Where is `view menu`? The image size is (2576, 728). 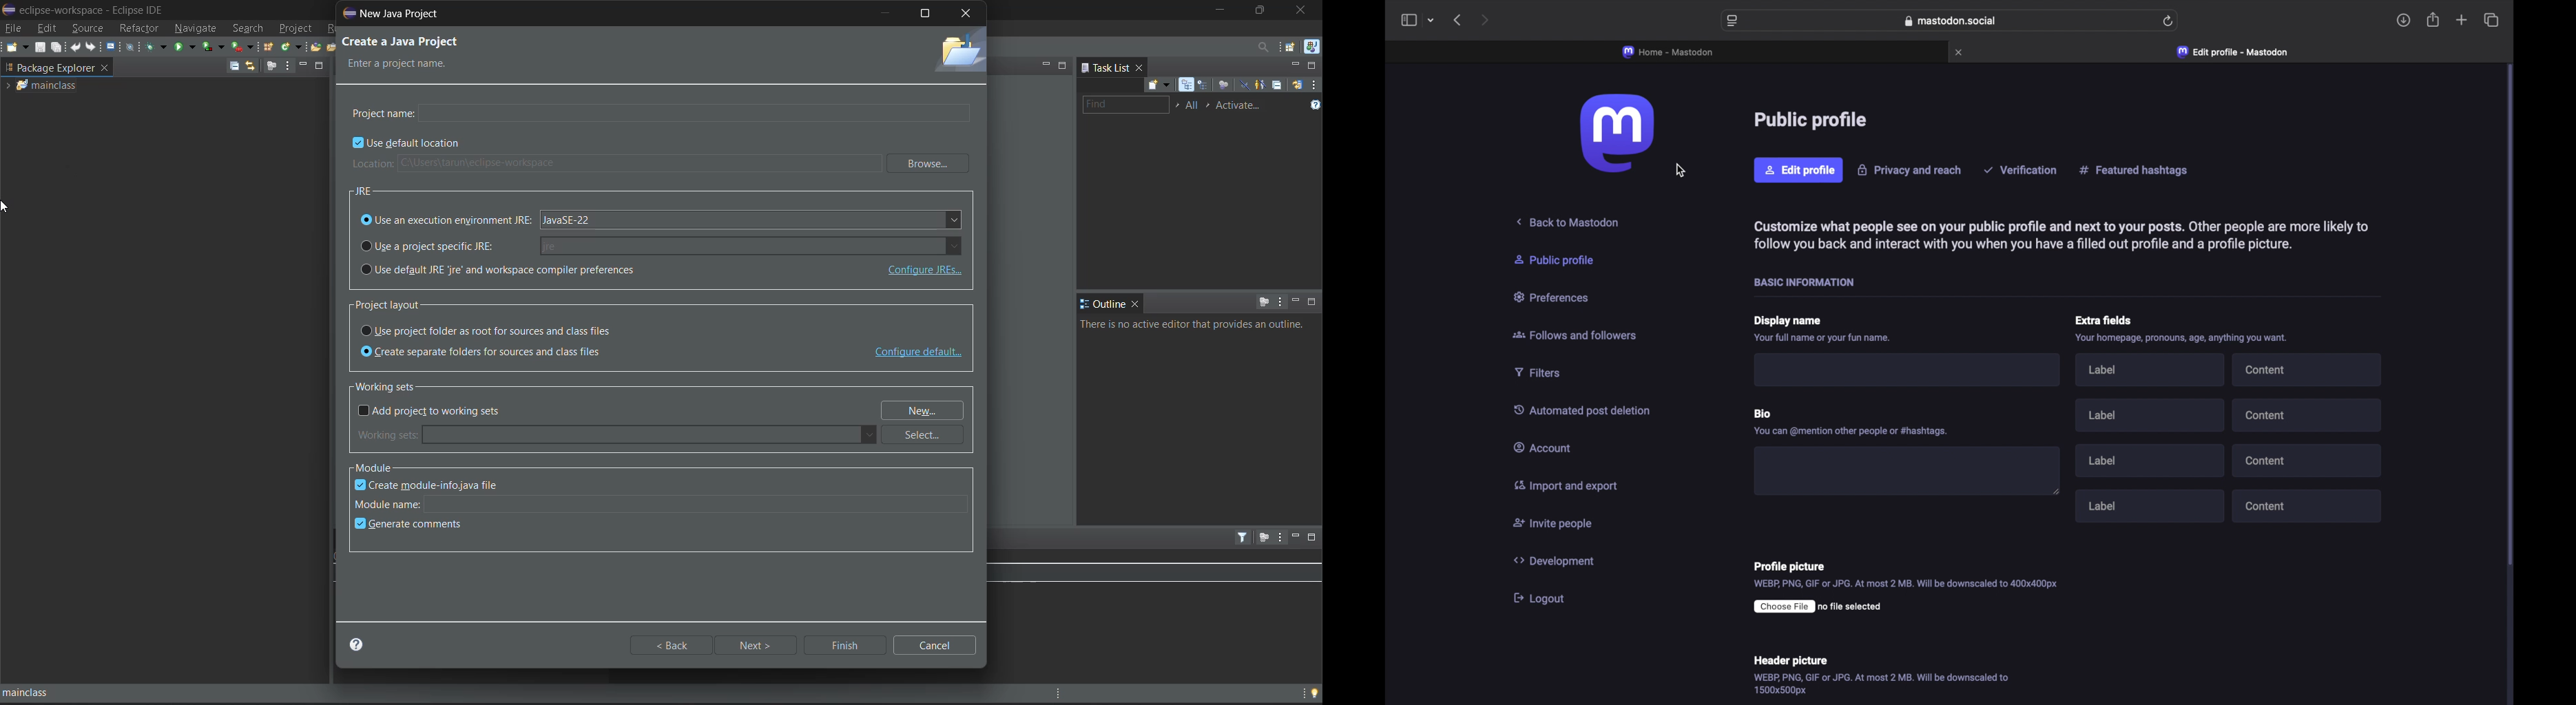 view menu is located at coordinates (287, 66).